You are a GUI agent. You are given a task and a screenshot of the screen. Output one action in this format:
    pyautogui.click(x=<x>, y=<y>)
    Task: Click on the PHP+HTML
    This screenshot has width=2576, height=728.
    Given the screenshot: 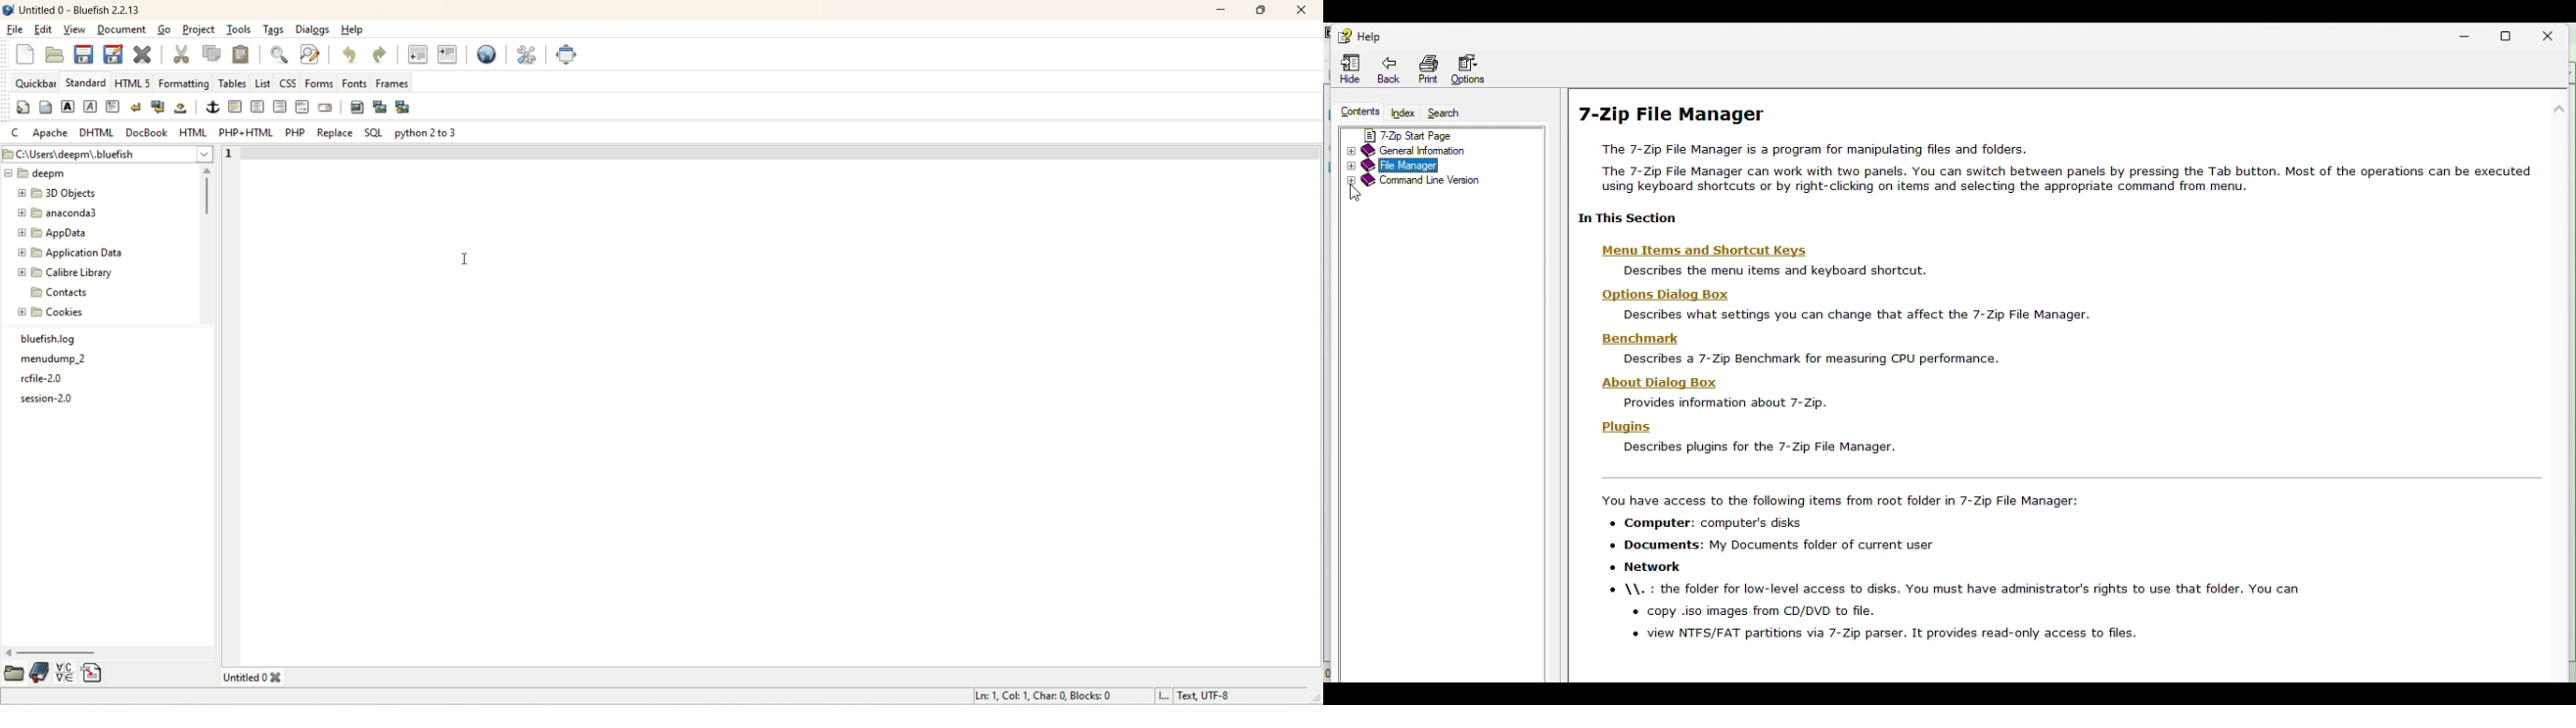 What is the action you would take?
    pyautogui.click(x=245, y=132)
    